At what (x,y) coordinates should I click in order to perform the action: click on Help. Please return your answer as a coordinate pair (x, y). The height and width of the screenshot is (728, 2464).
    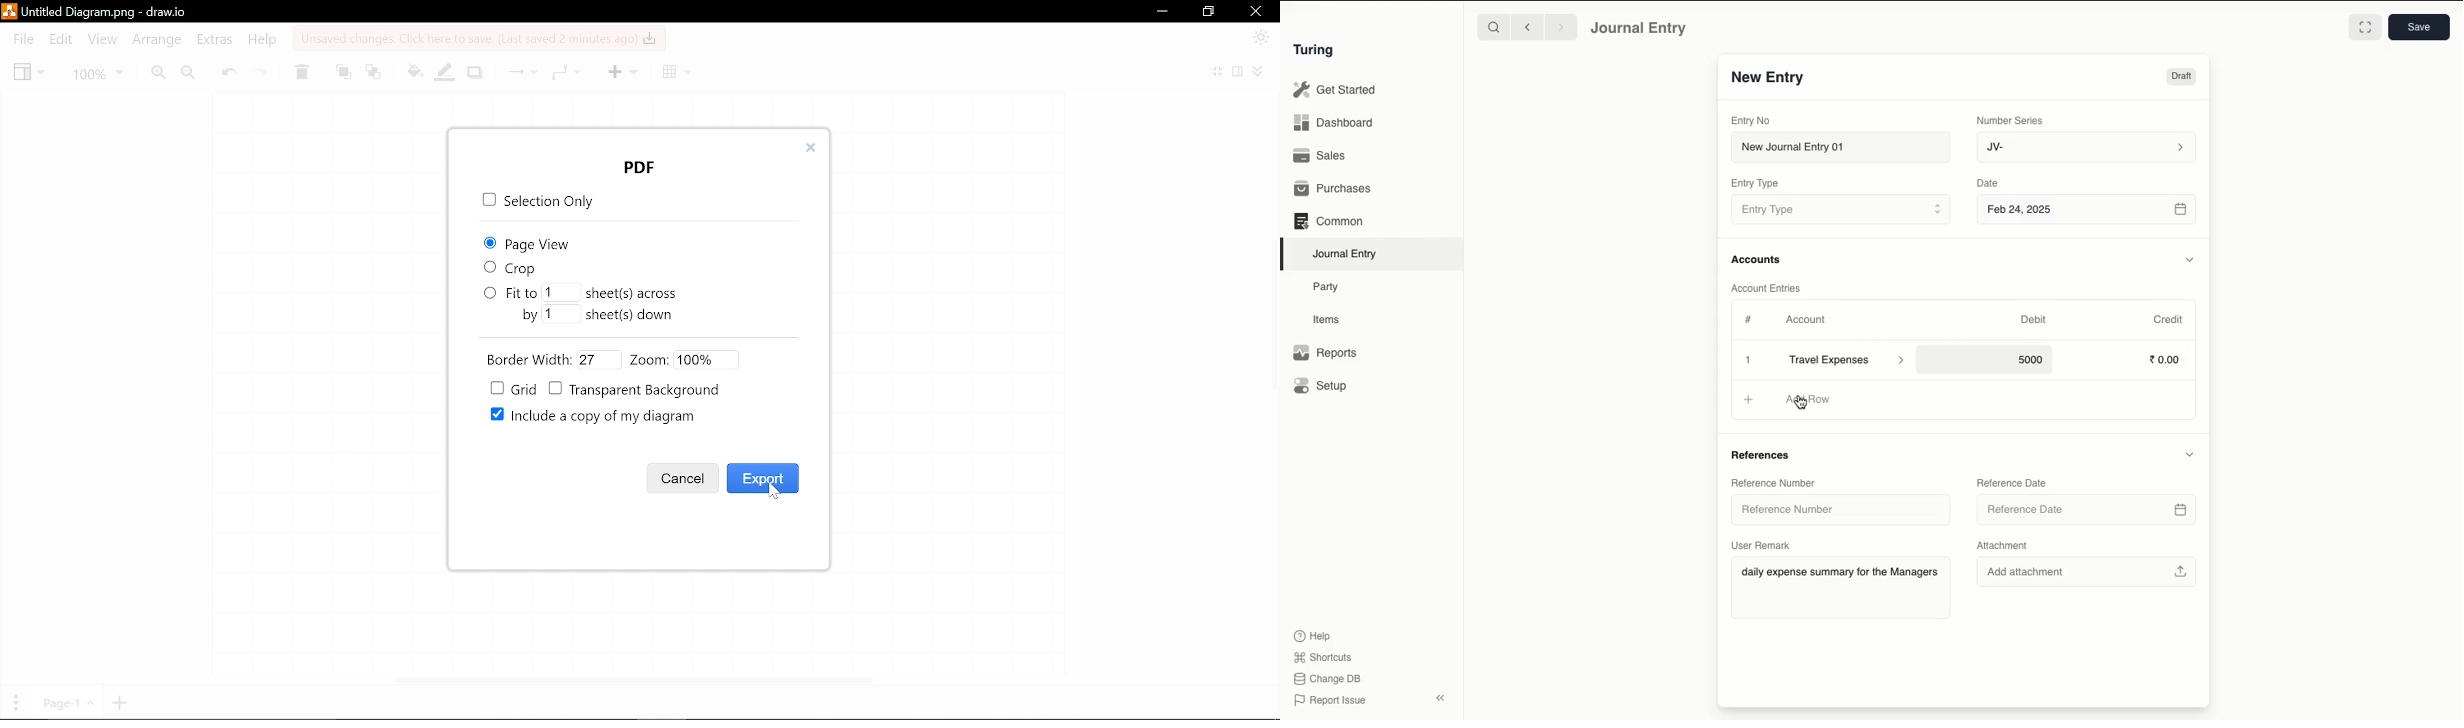
    Looking at the image, I should click on (1313, 636).